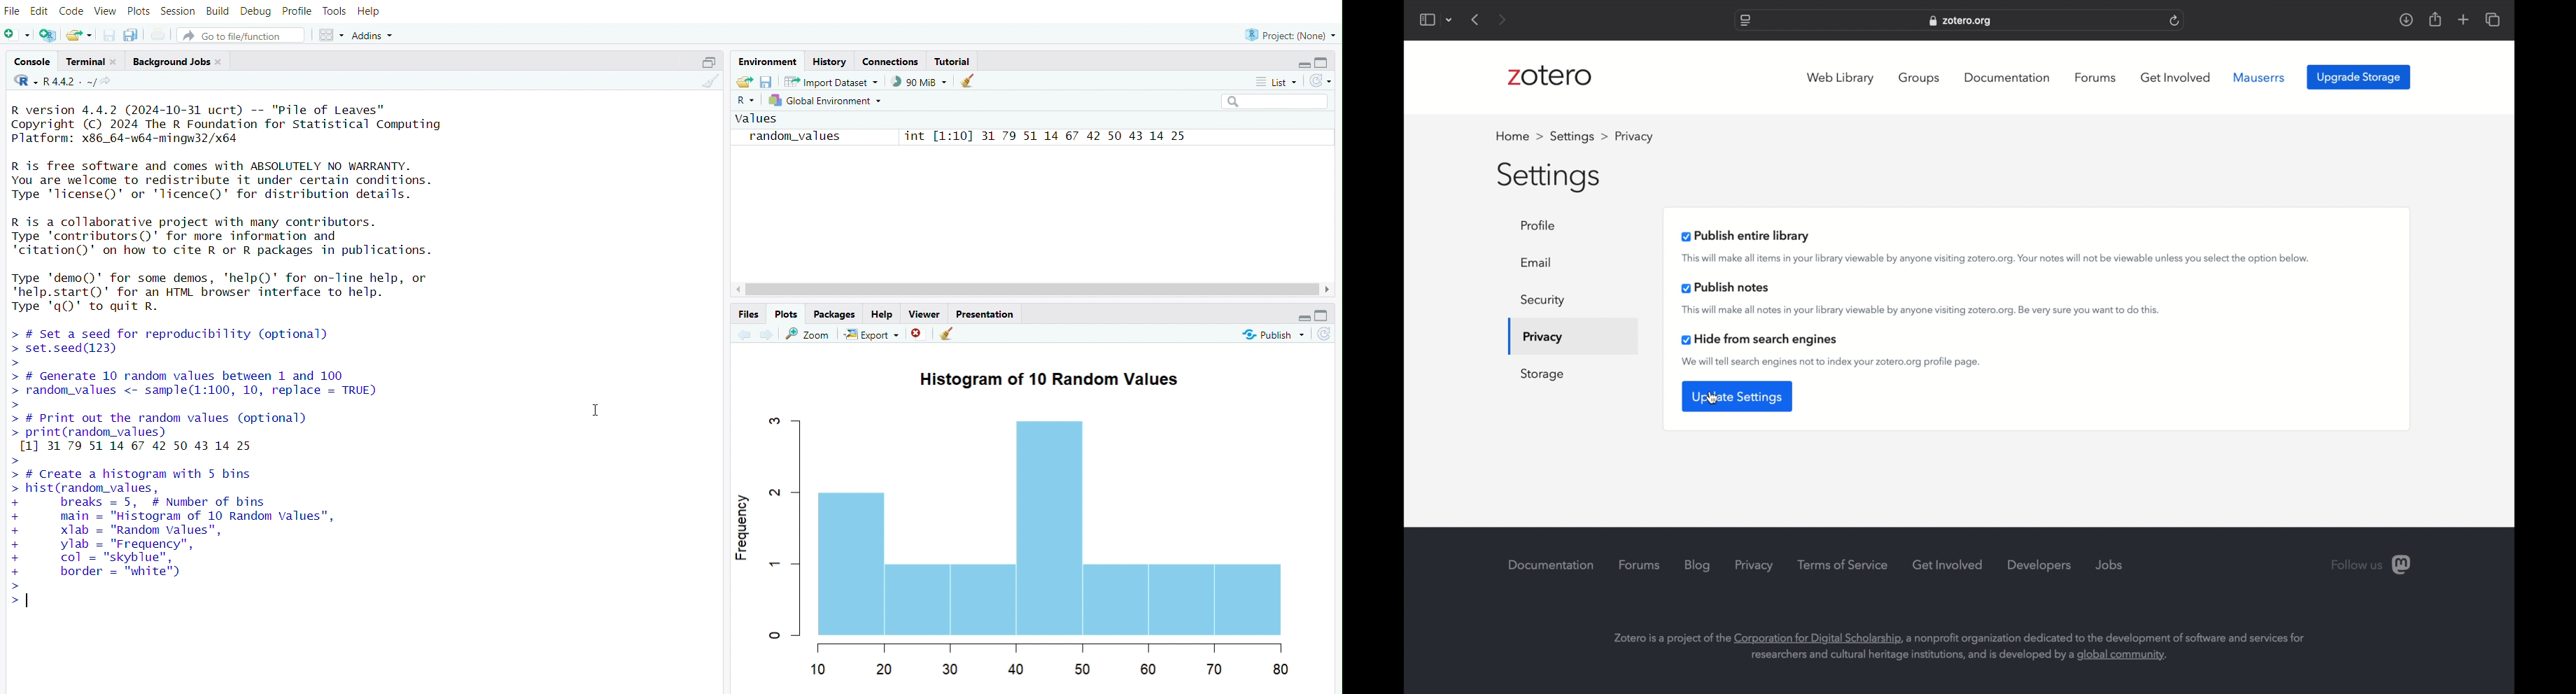 This screenshot has height=700, width=2576. I want to click on save current document, so click(108, 34).